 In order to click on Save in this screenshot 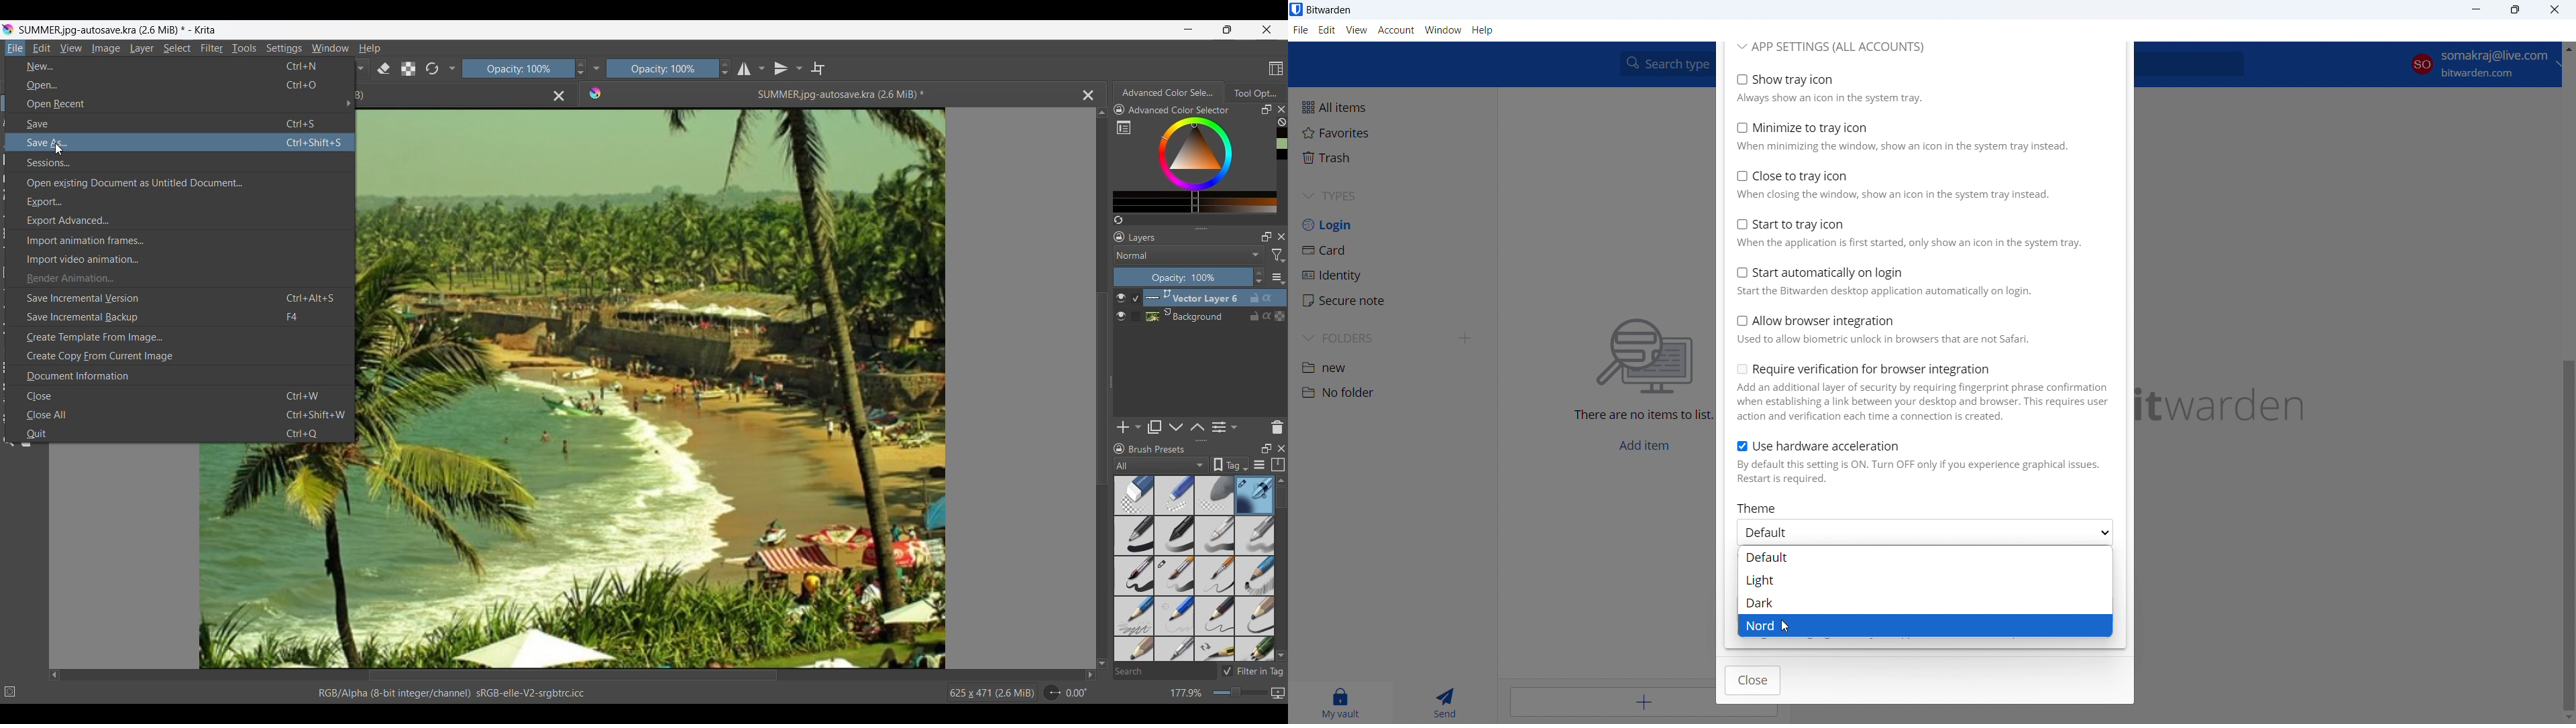, I will do `click(181, 123)`.